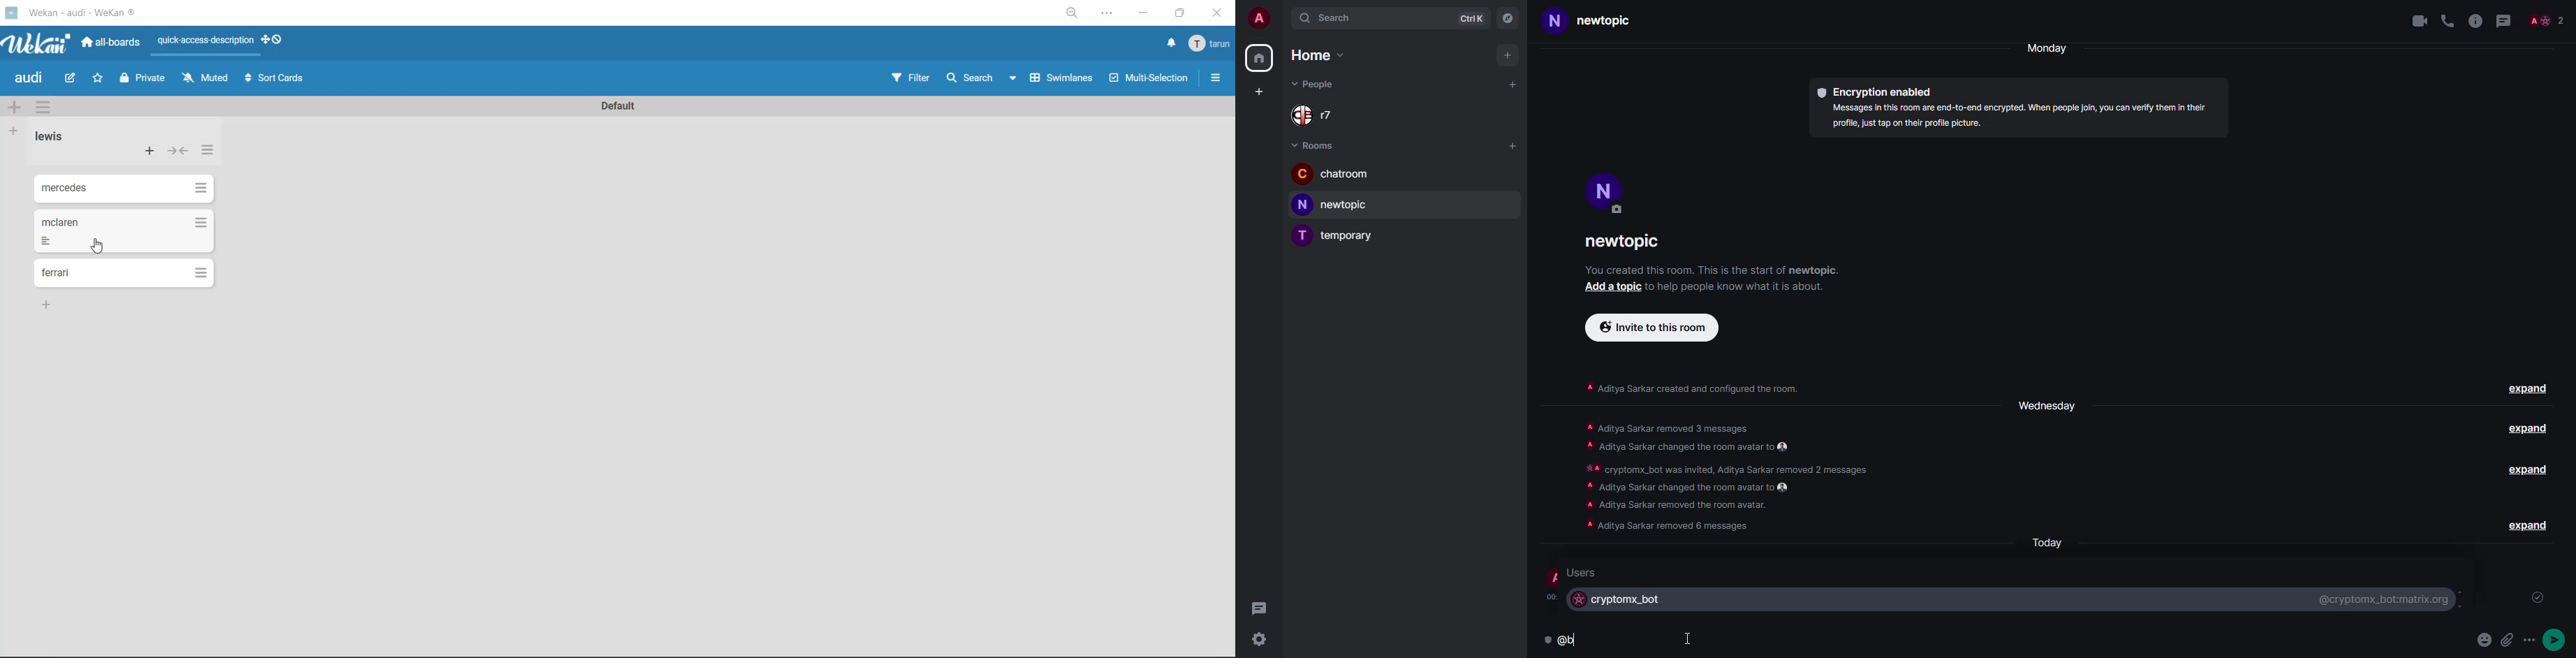 The image size is (2576, 672). Describe the element at coordinates (1692, 386) in the screenshot. I see `info` at that location.